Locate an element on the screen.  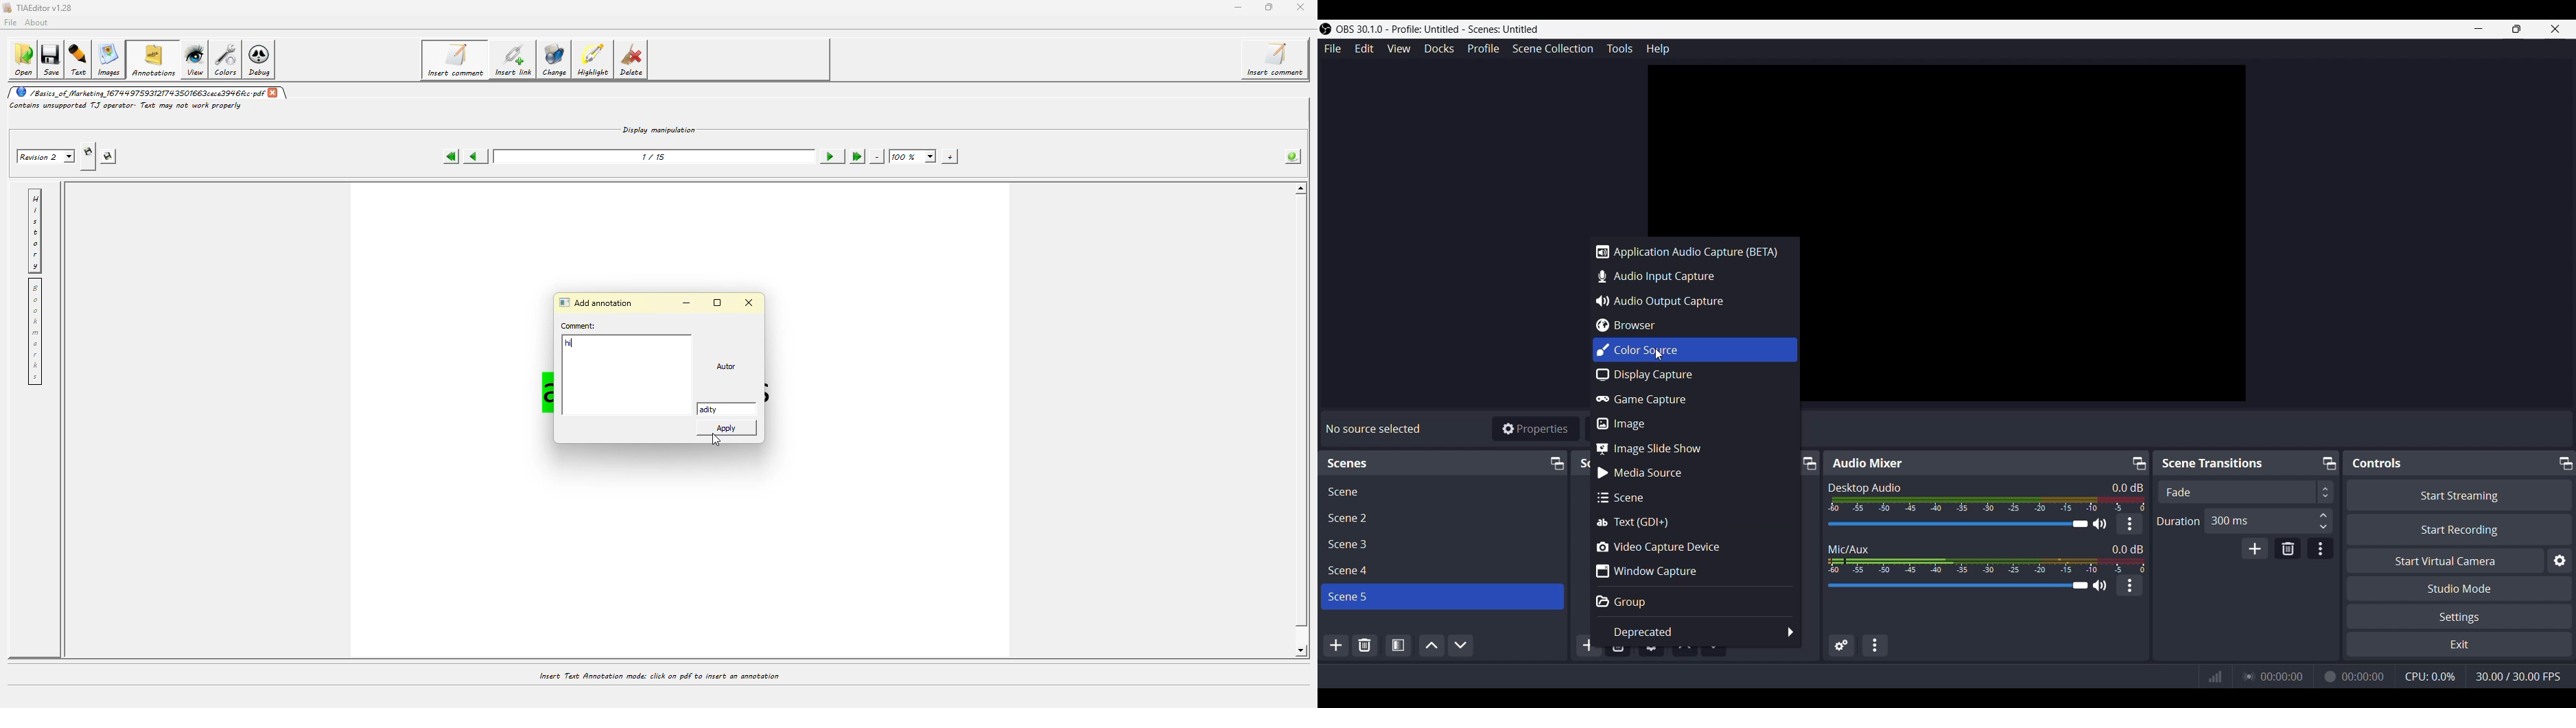
Graph is located at coordinates (2215, 676).